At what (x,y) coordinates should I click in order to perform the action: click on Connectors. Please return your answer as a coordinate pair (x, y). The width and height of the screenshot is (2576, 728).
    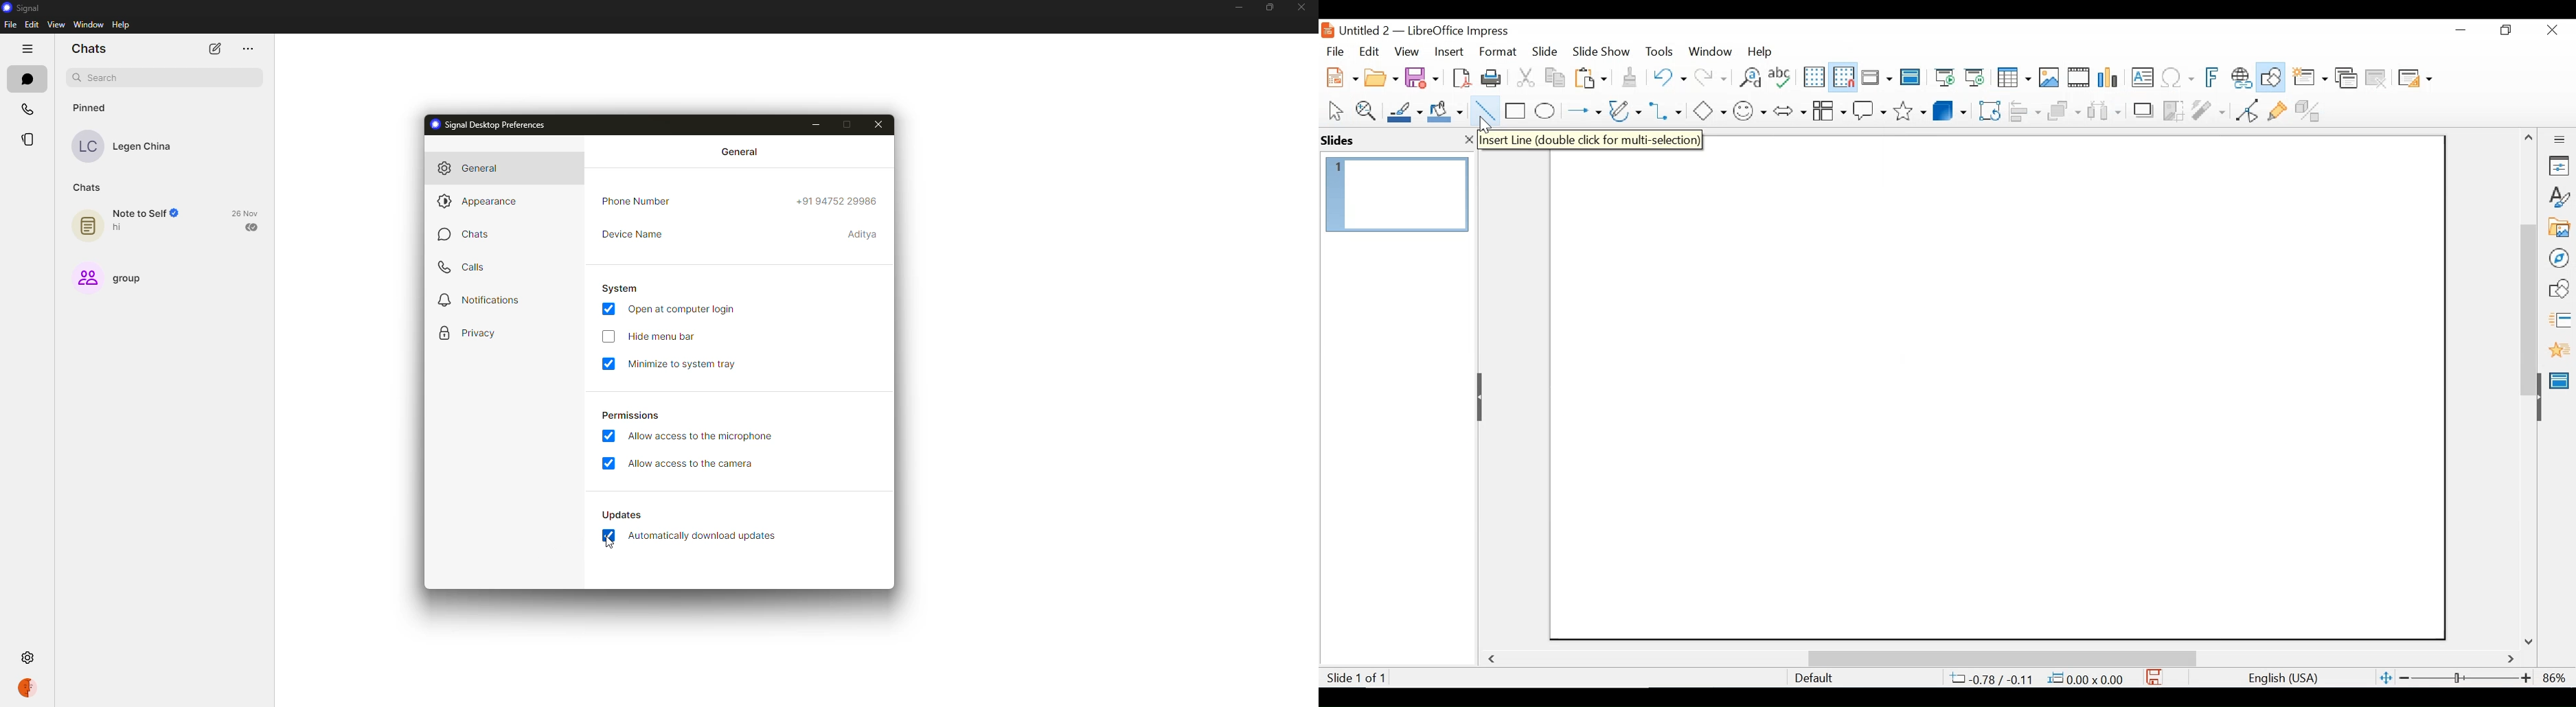
    Looking at the image, I should click on (1667, 111).